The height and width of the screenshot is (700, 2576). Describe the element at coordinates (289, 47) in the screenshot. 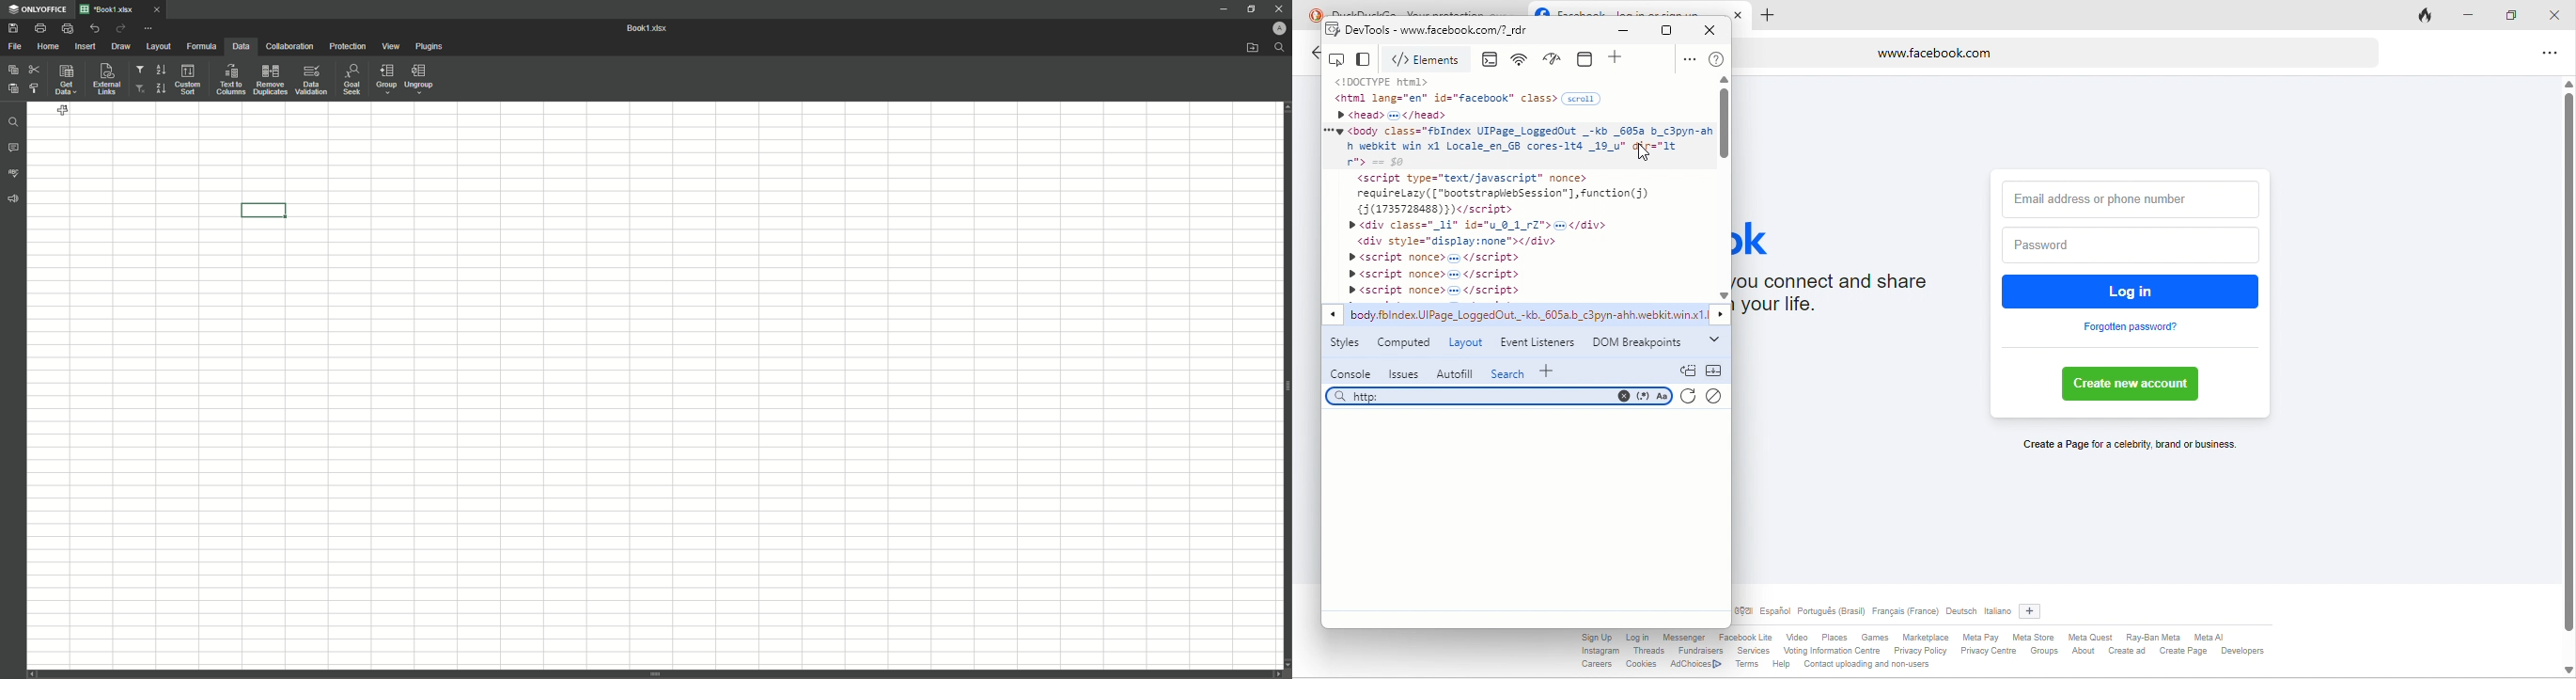

I see `Collaboration` at that location.